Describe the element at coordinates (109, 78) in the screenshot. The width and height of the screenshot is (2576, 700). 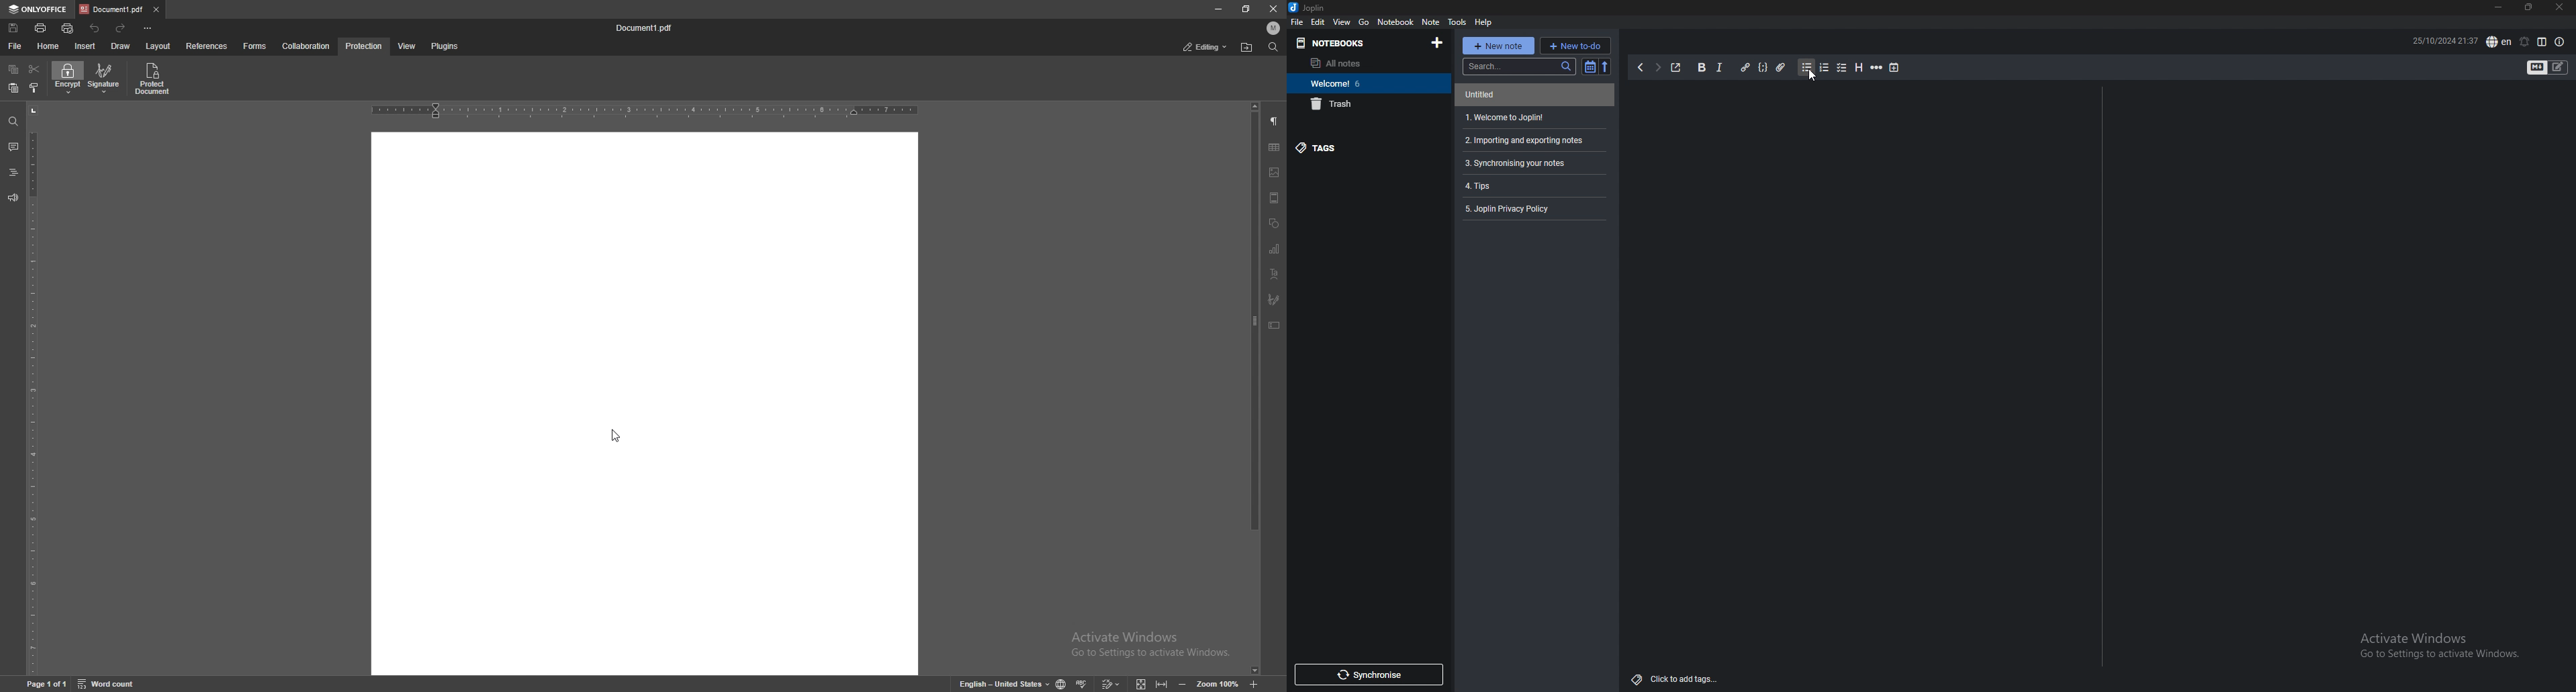
I see `signature` at that location.